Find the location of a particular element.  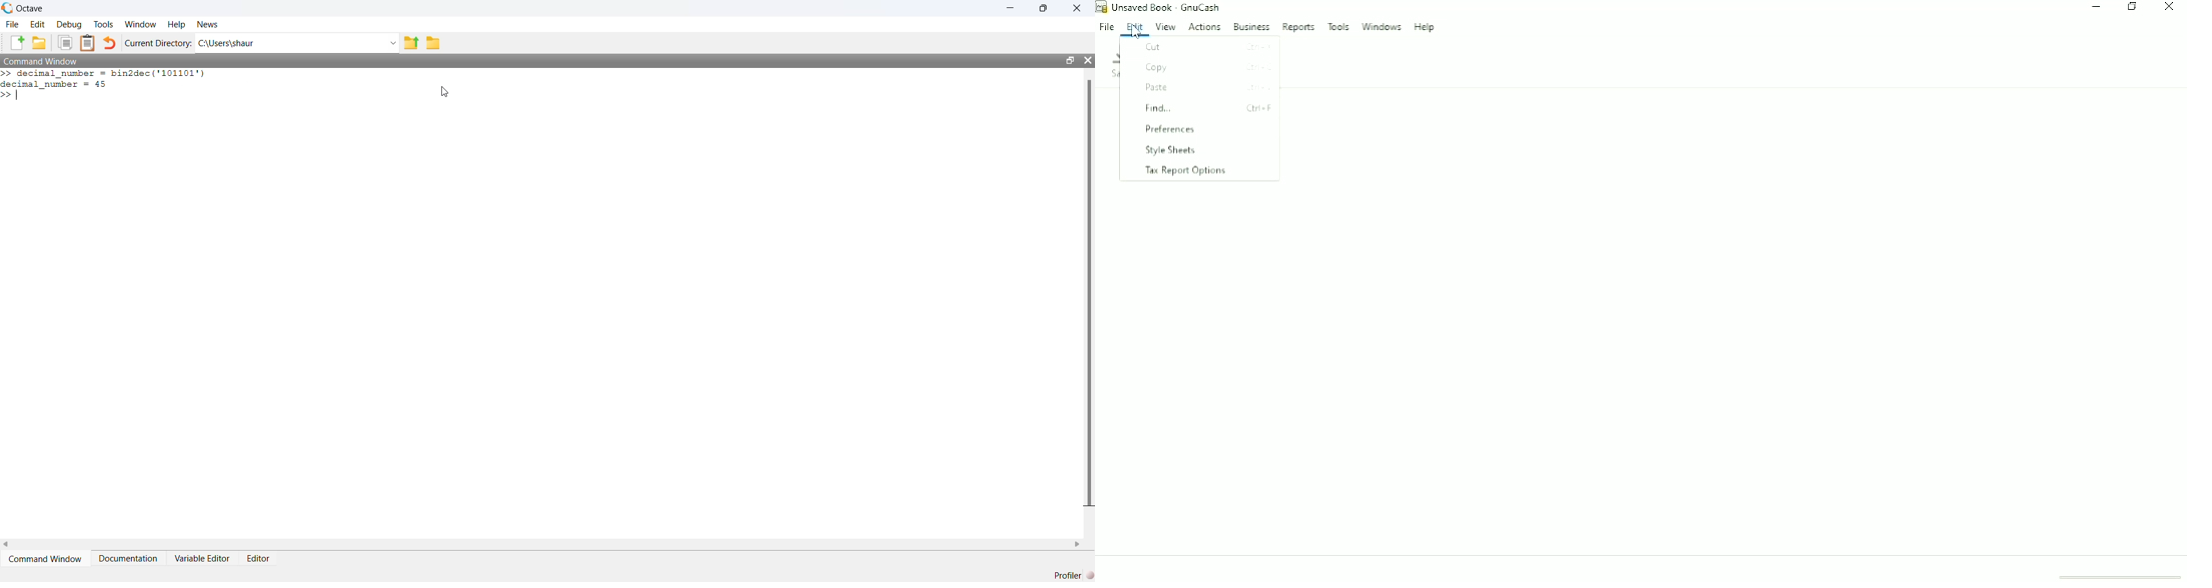

unsaved book - gnucash is located at coordinates (1167, 7).